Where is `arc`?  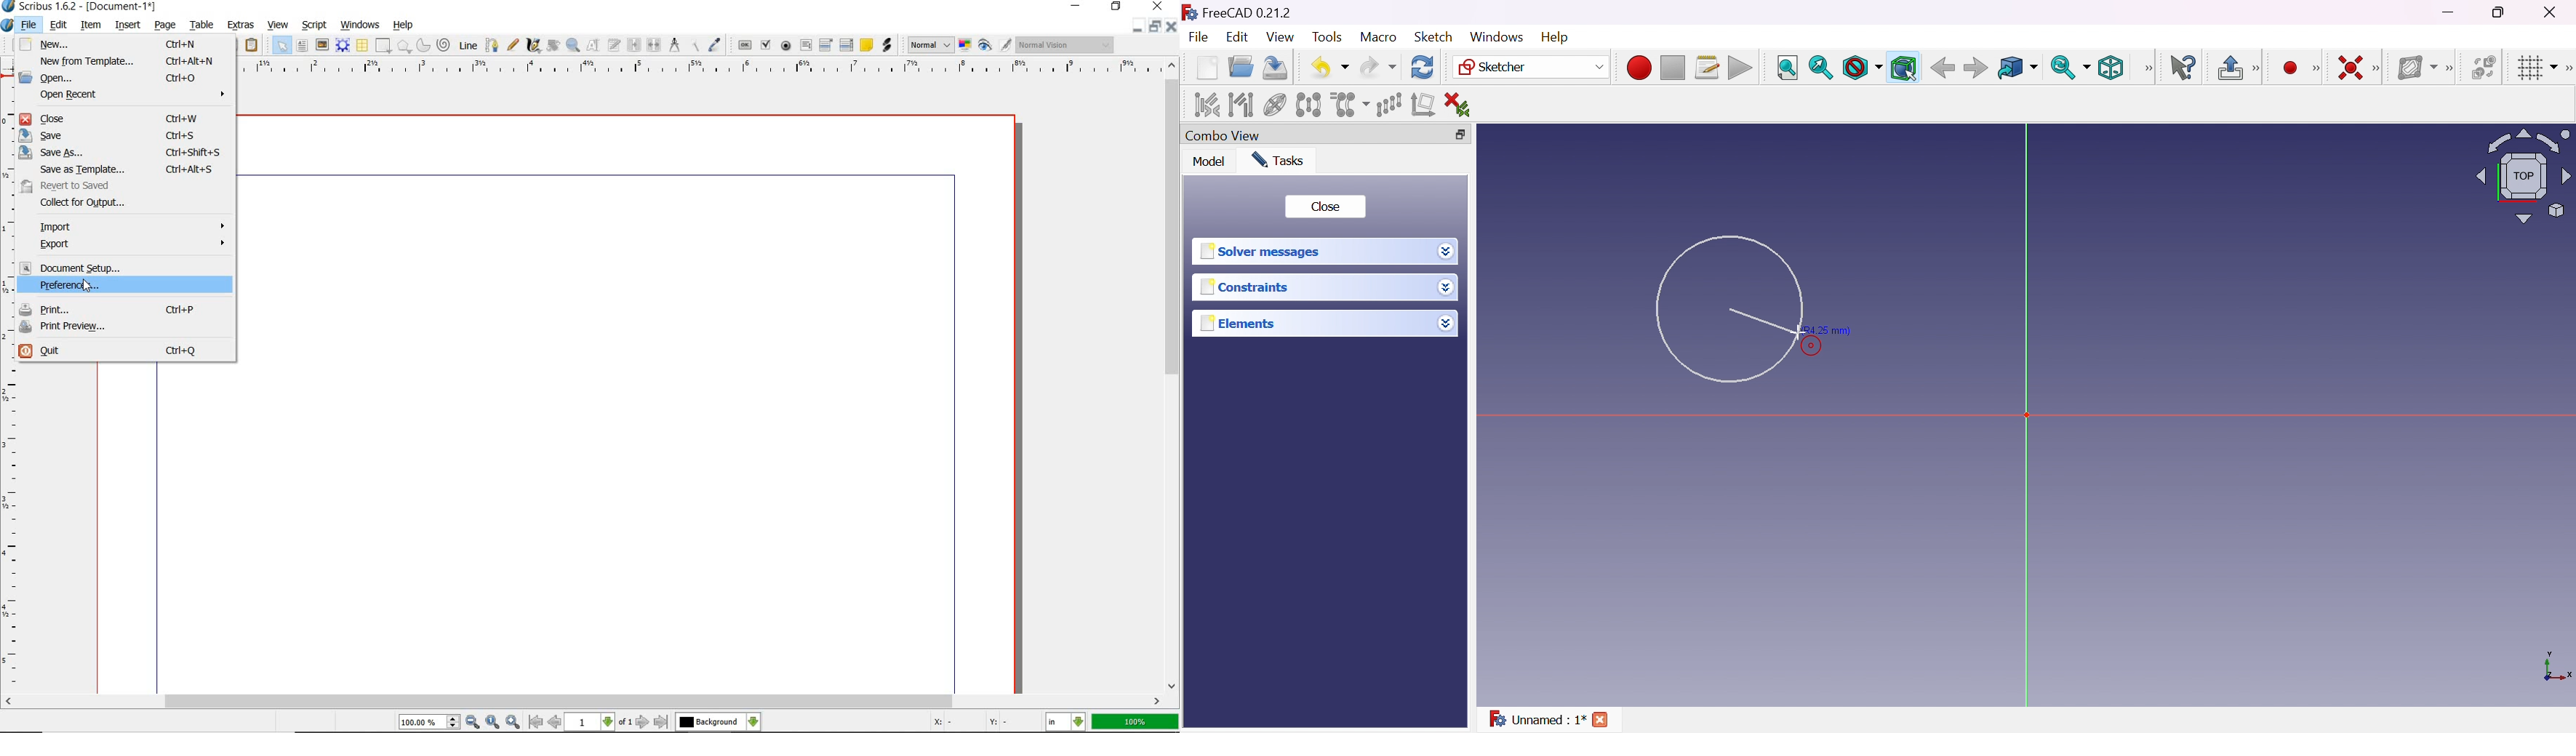
arc is located at coordinates (423, 45).